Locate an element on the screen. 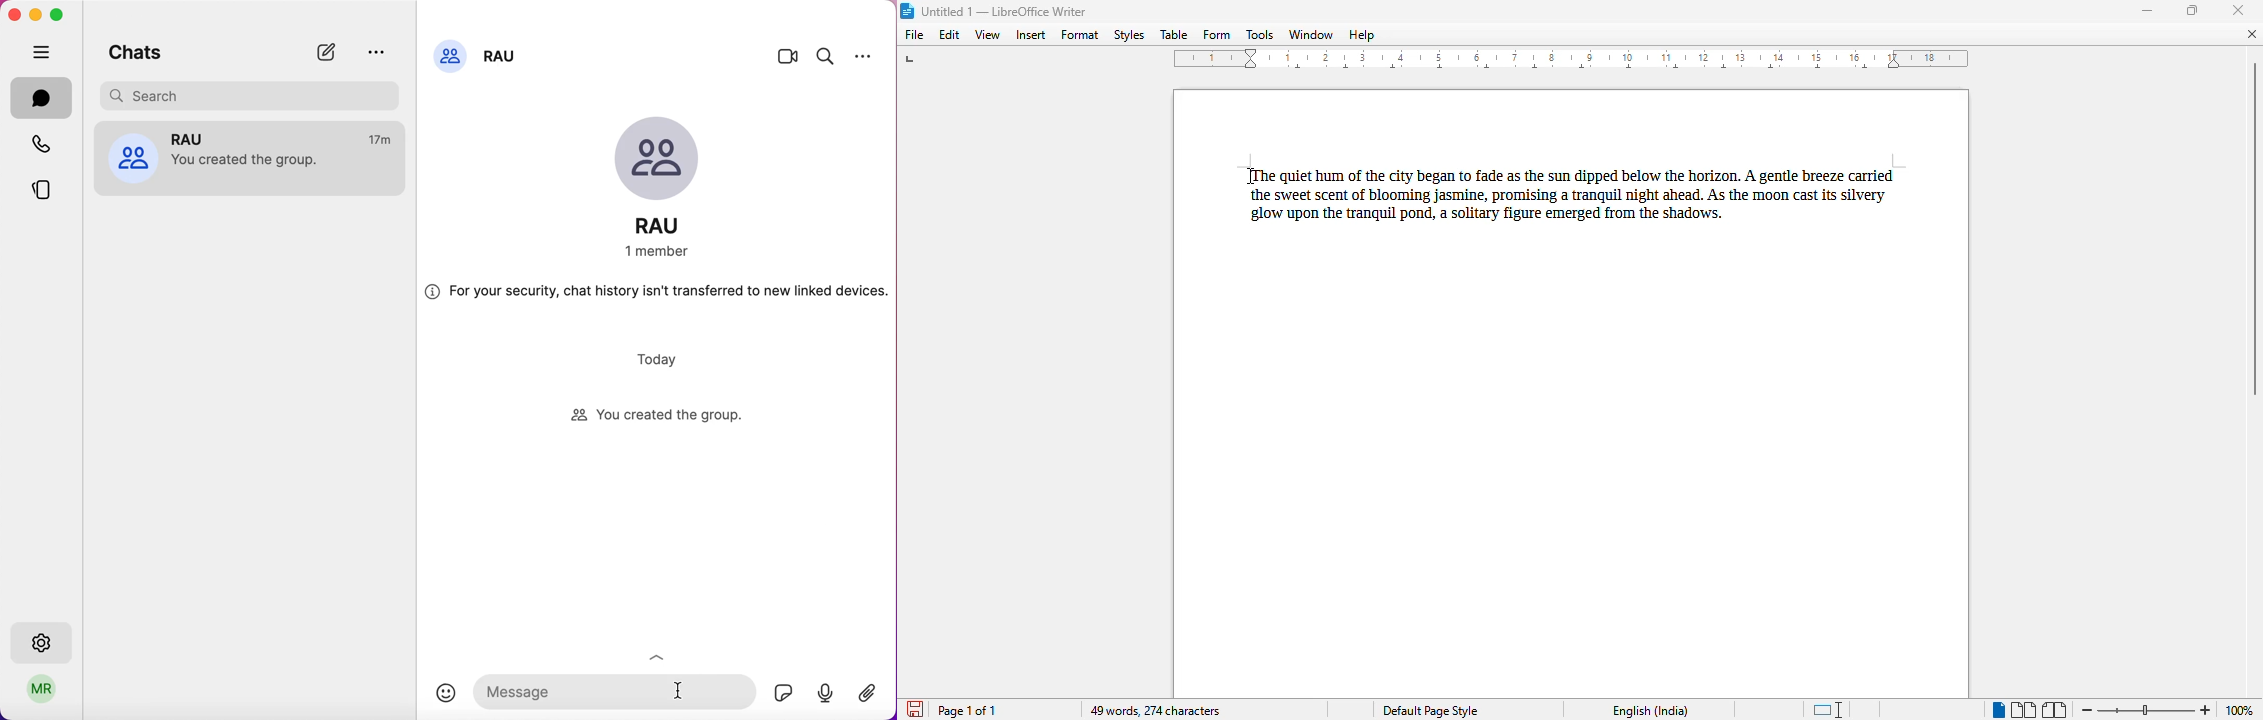 The width and height of the screenshot is (2268, 728). single-page view is located at coordinates (1997, 710).